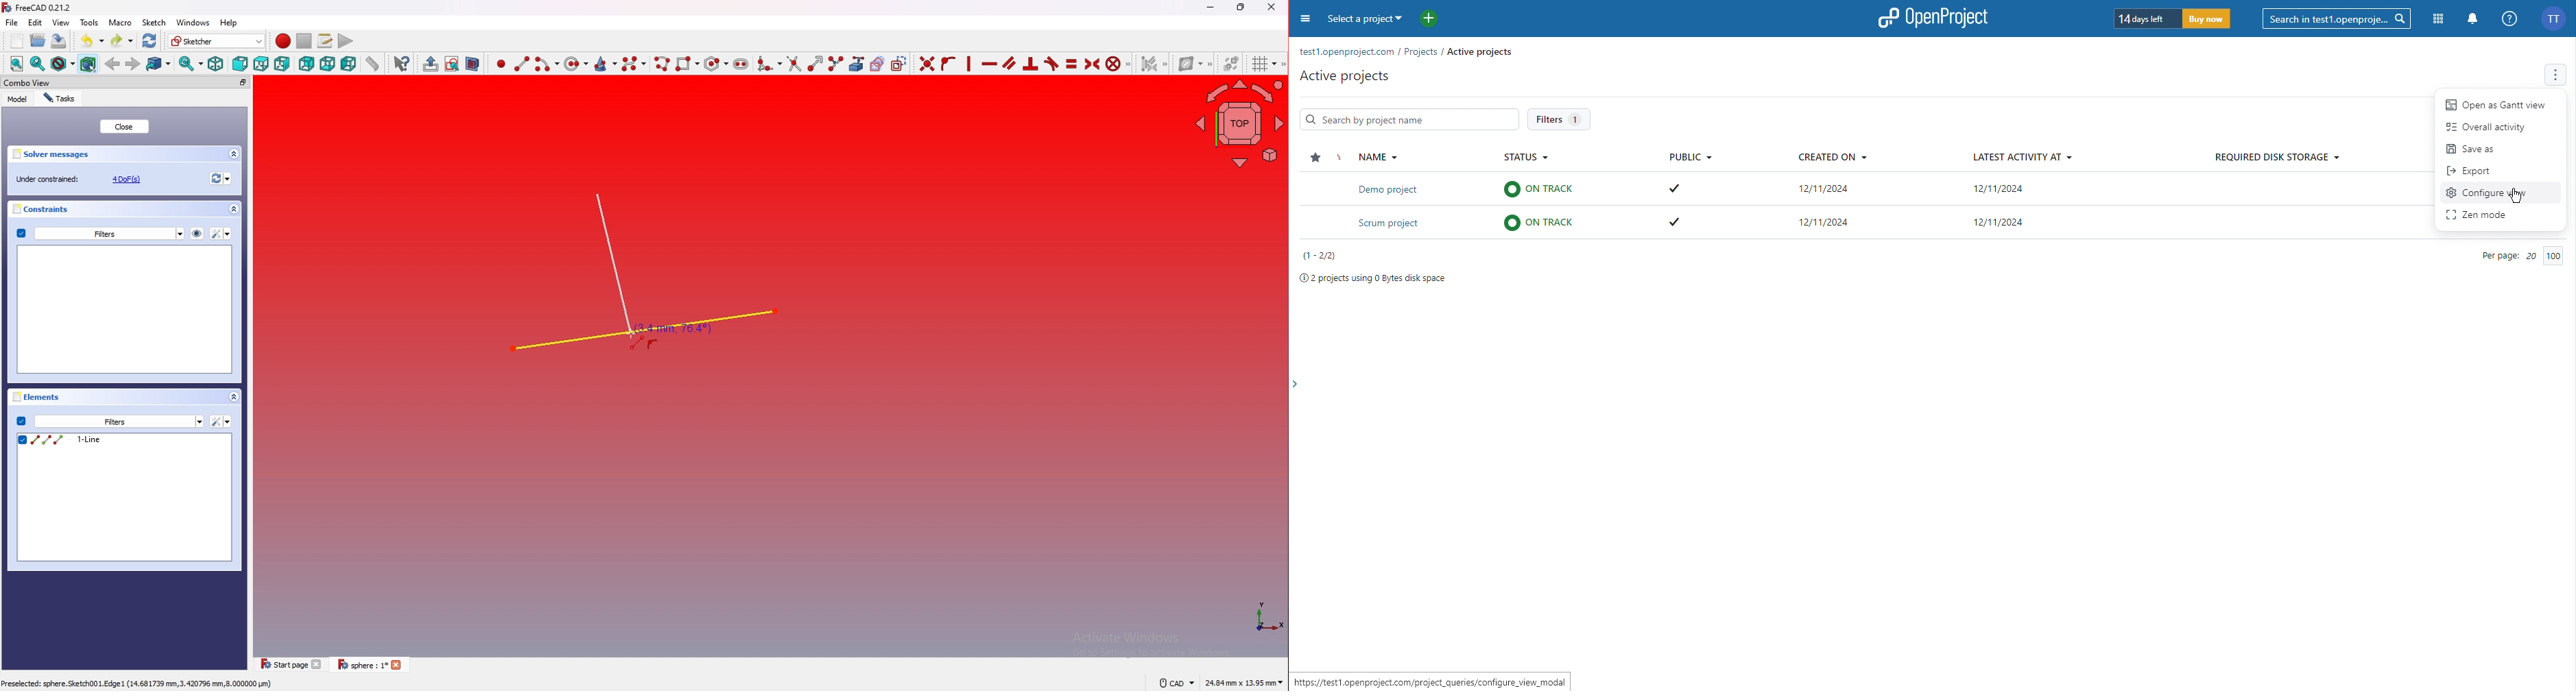  Describe the element at coordinates (13, 64) in the screenshot. I see `Fit all` at that location.